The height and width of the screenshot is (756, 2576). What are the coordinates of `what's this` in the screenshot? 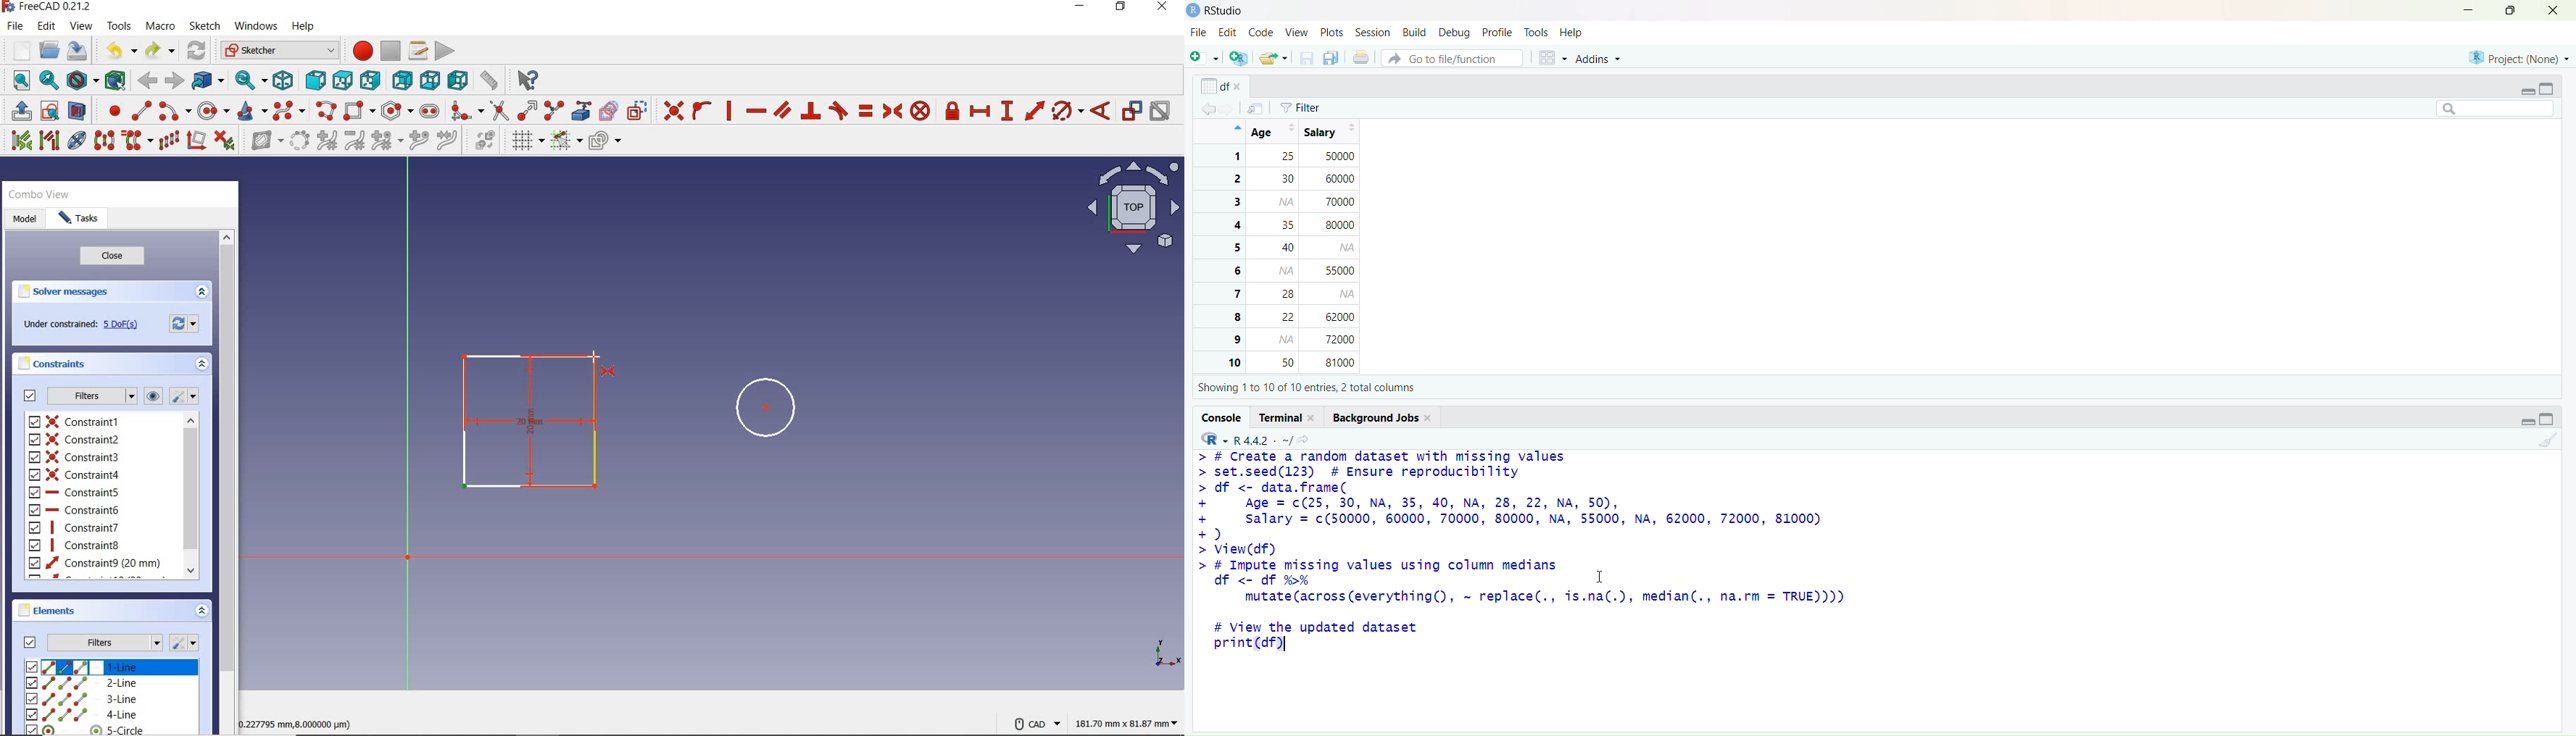 It's located at (528, 80).